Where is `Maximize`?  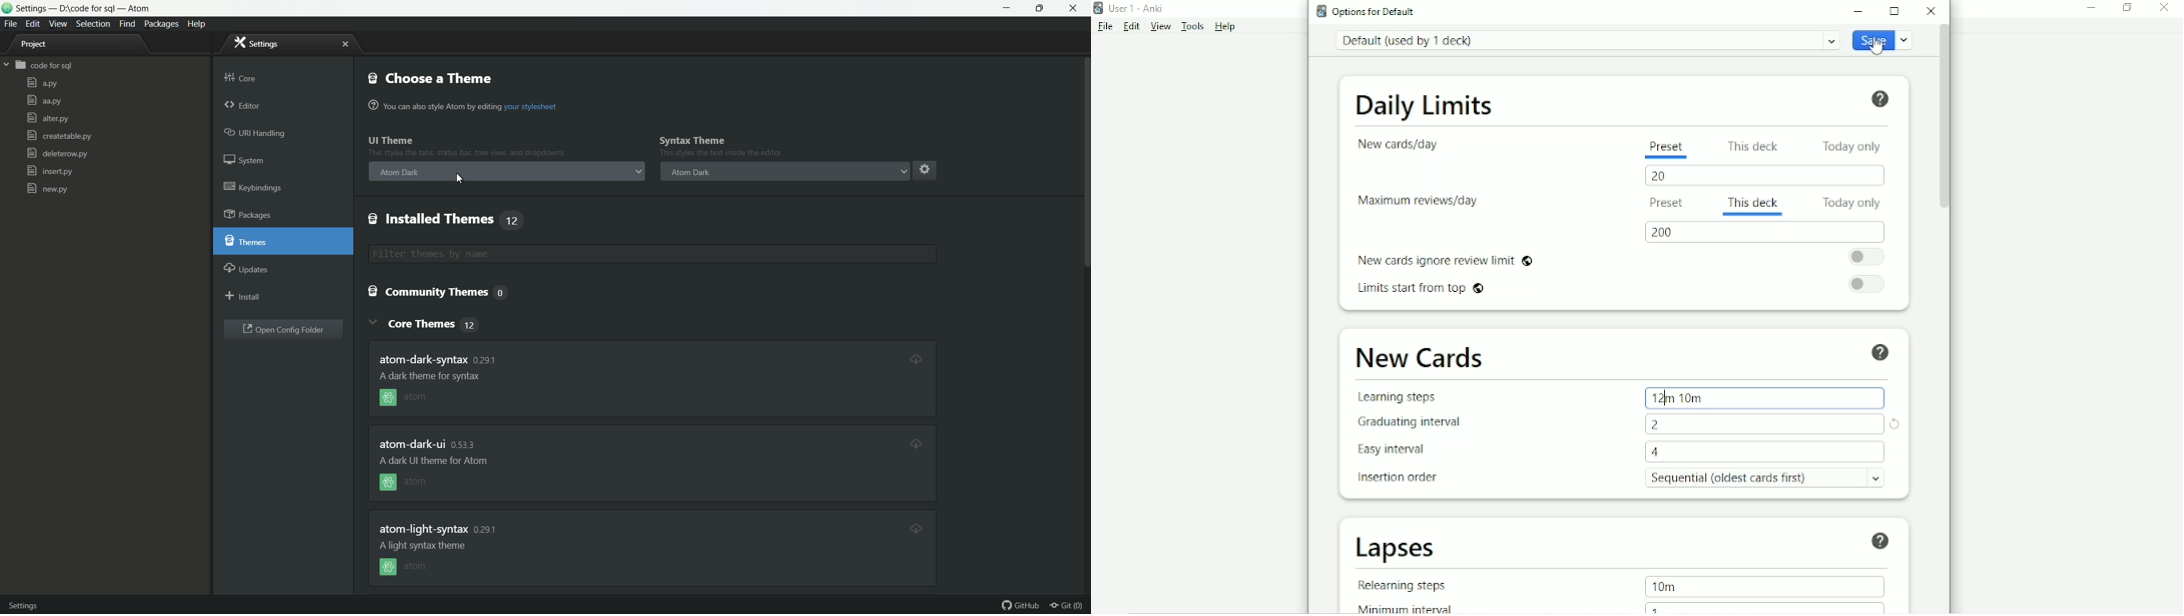 Maximize is located at coordinates (1896, 11).